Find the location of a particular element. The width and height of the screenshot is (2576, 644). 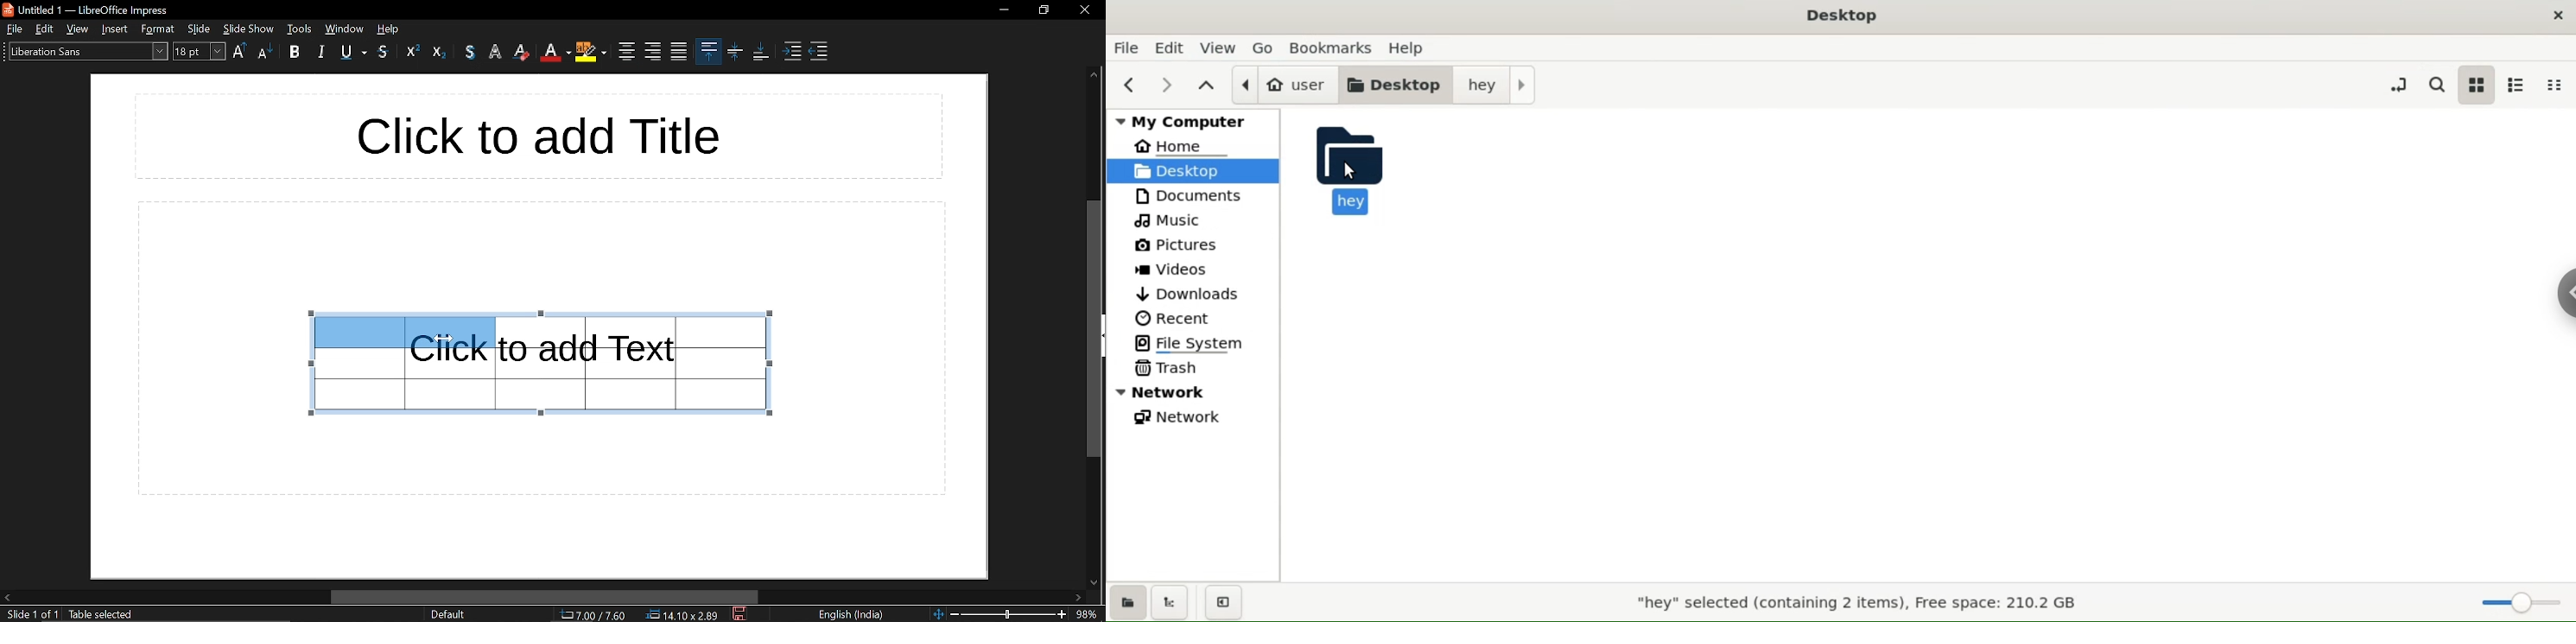

srikethrough is located at coordinates (384, 52).